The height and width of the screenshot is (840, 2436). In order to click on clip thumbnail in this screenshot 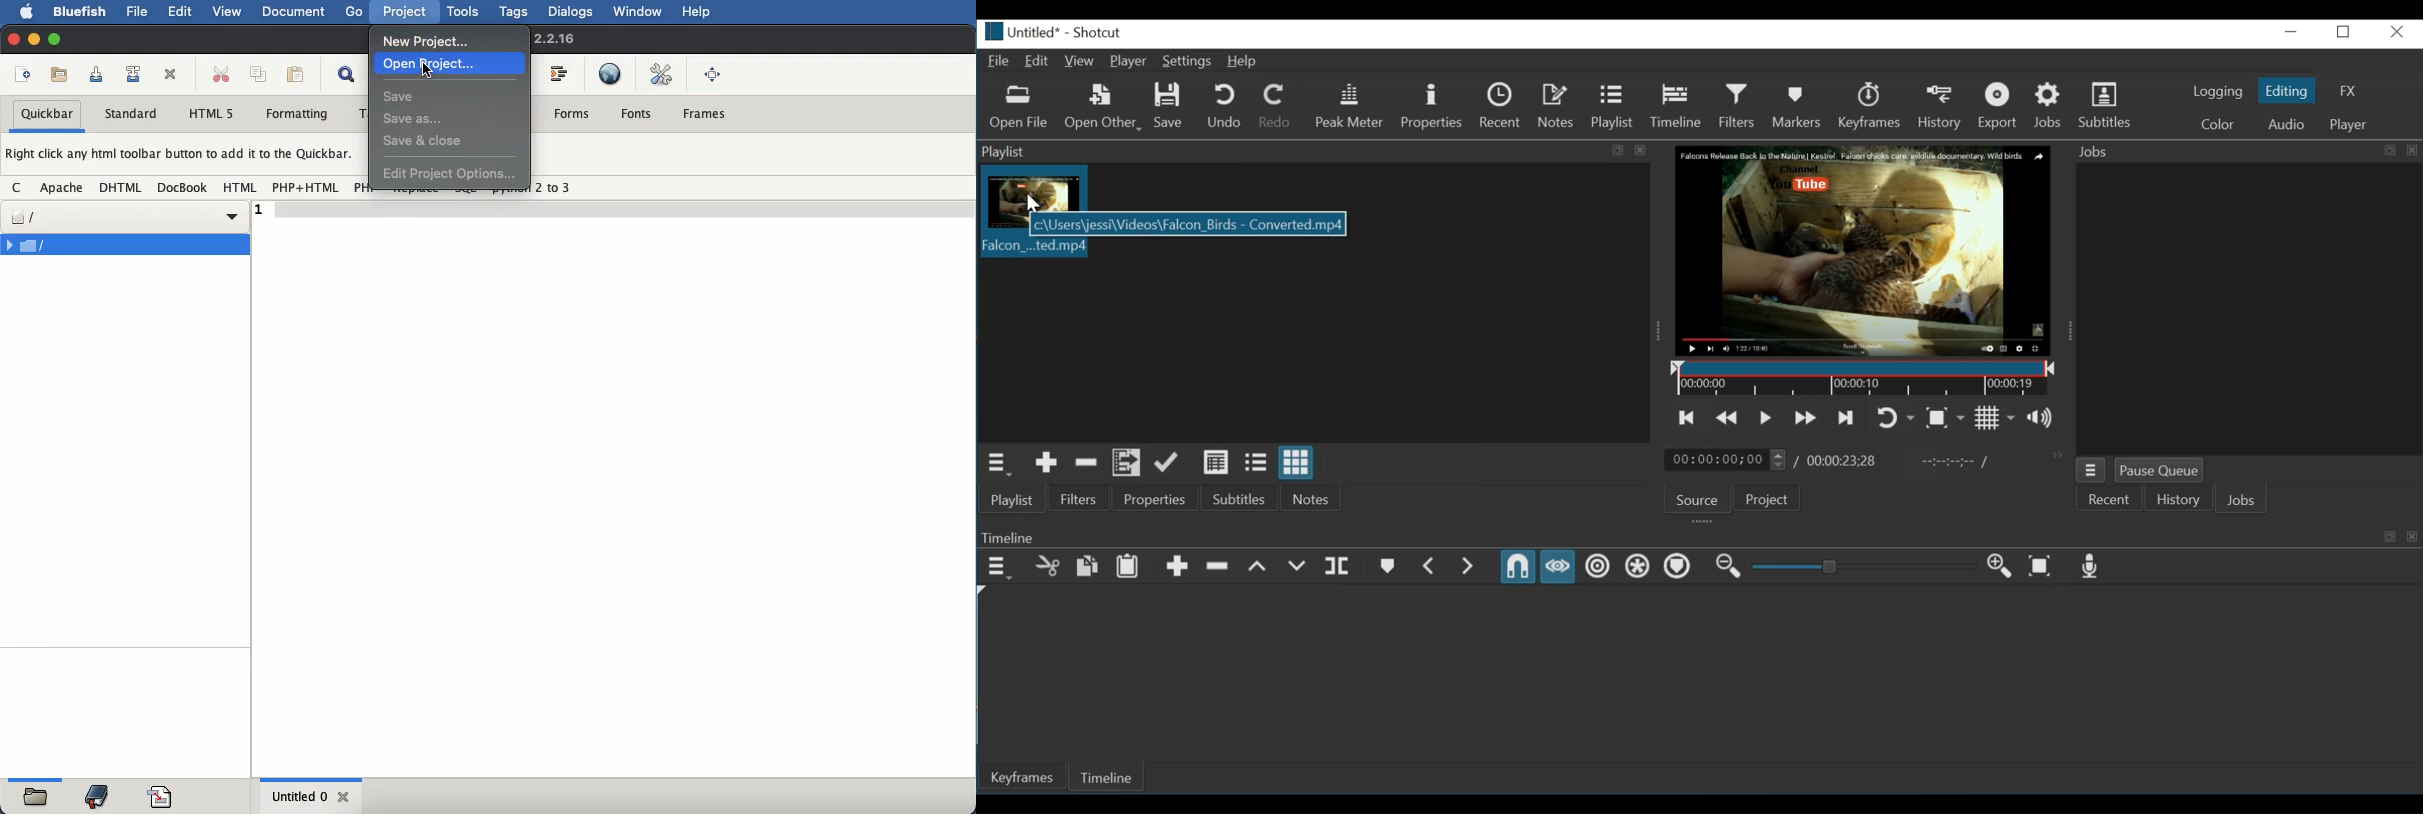, I will do `click(1032, 249)`.